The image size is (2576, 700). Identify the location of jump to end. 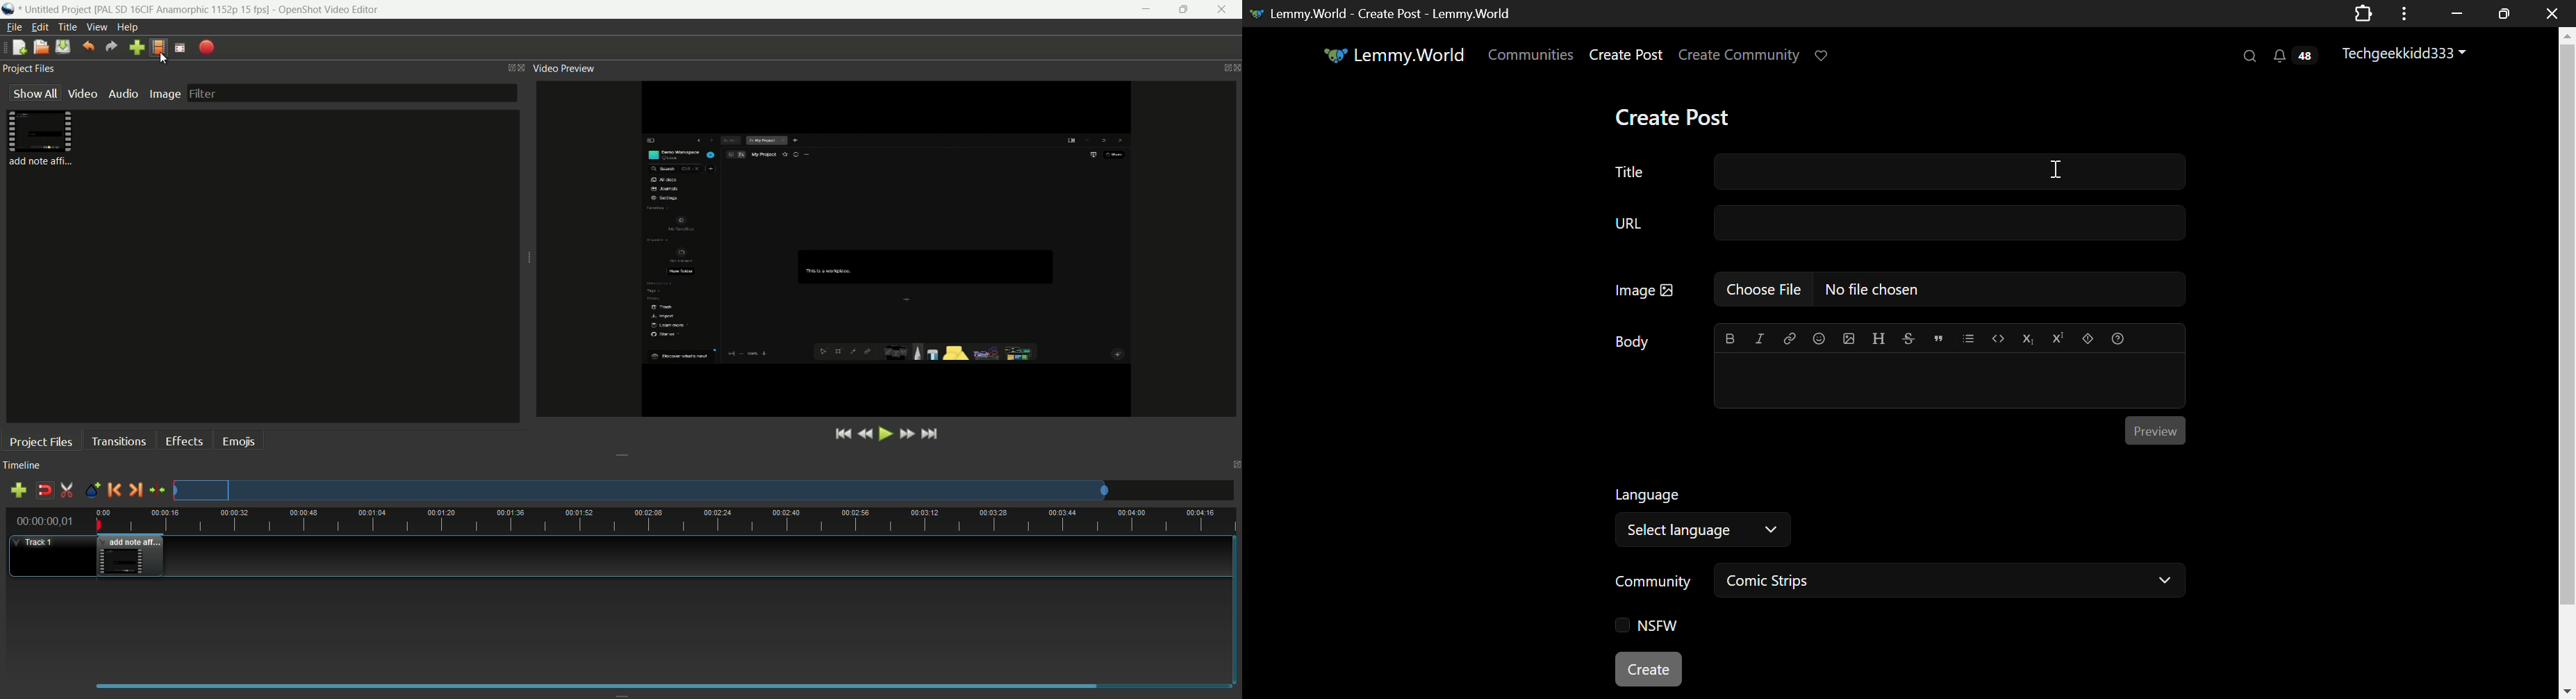
(929, 434).